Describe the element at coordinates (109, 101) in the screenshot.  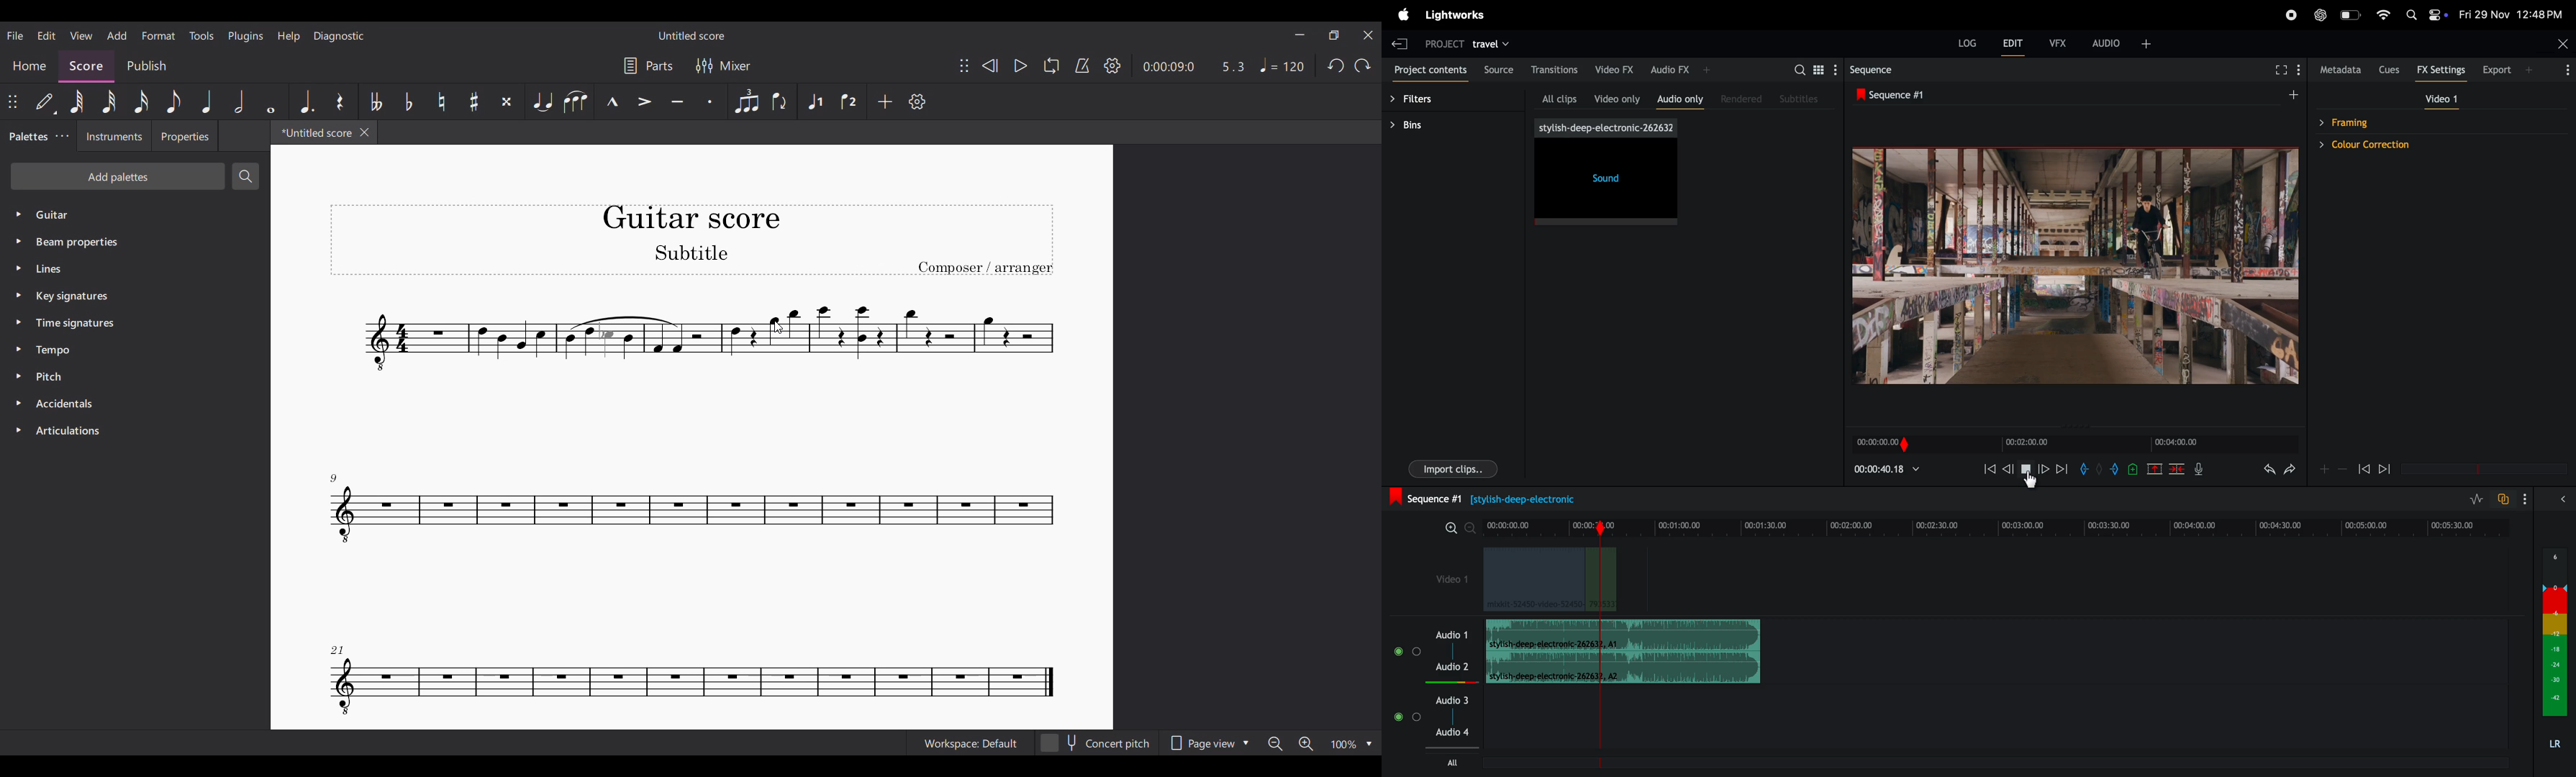
I see `32nd note` at that location.